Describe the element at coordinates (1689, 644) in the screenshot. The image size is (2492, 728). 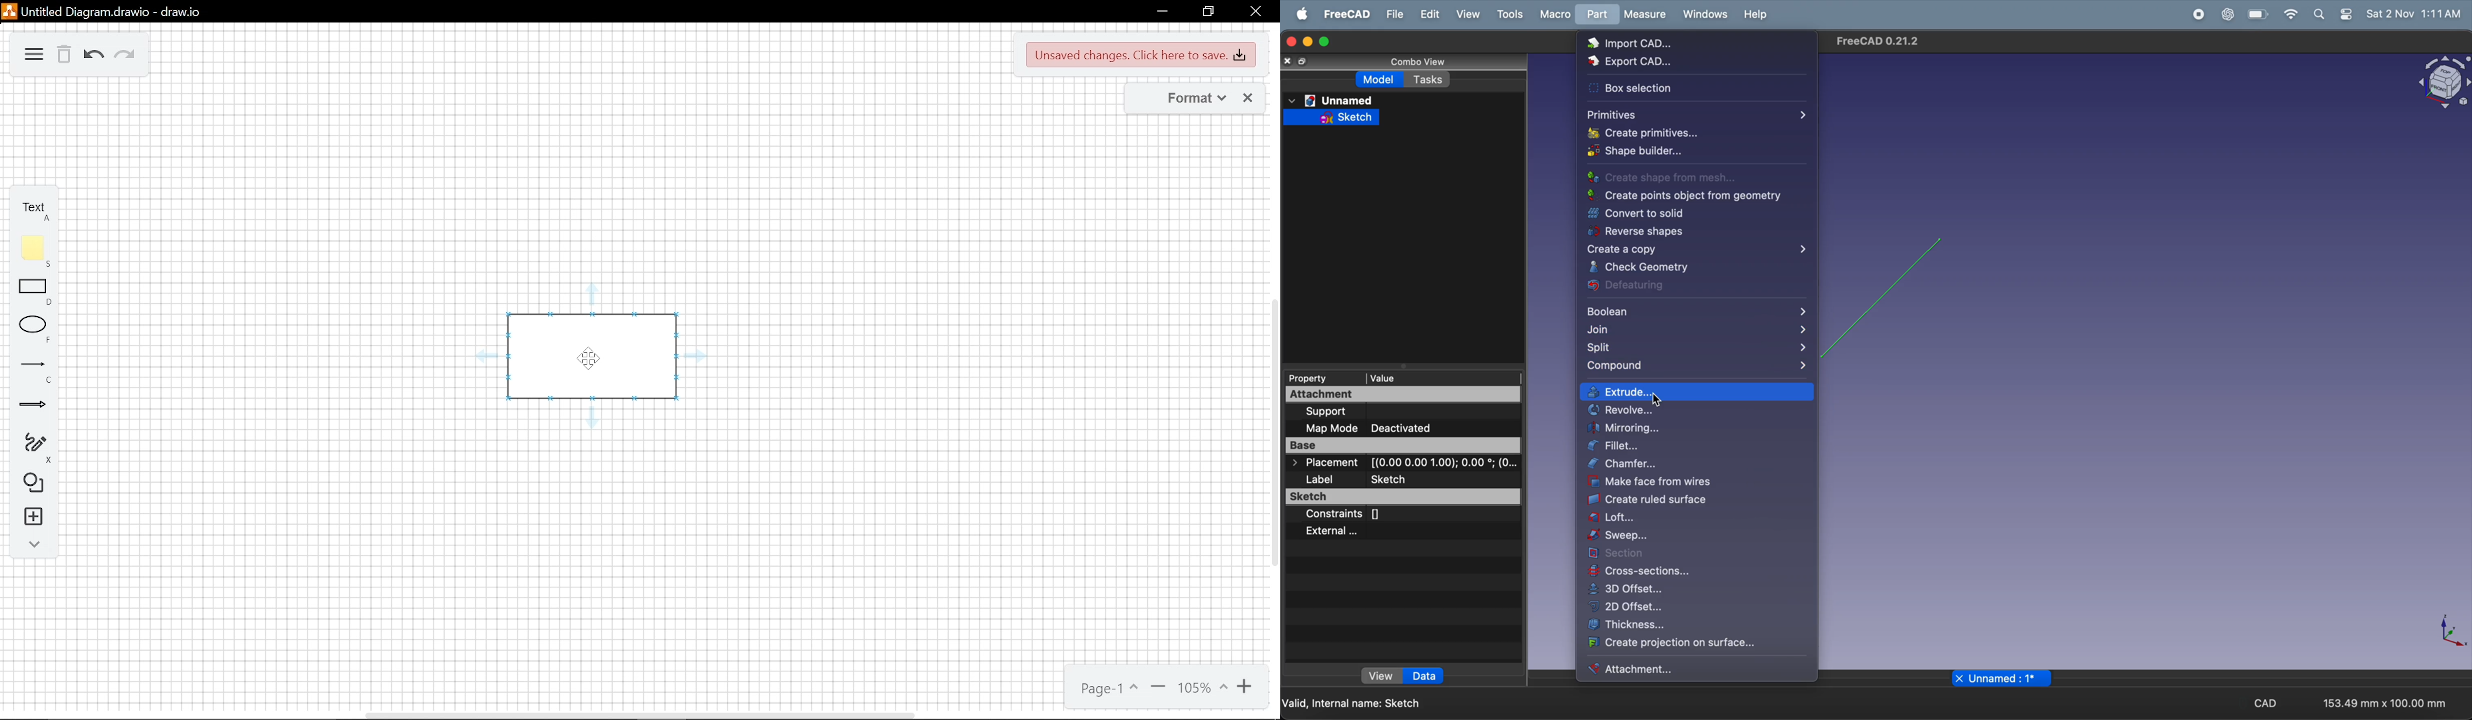
I see `create projection on surface...` at that location.